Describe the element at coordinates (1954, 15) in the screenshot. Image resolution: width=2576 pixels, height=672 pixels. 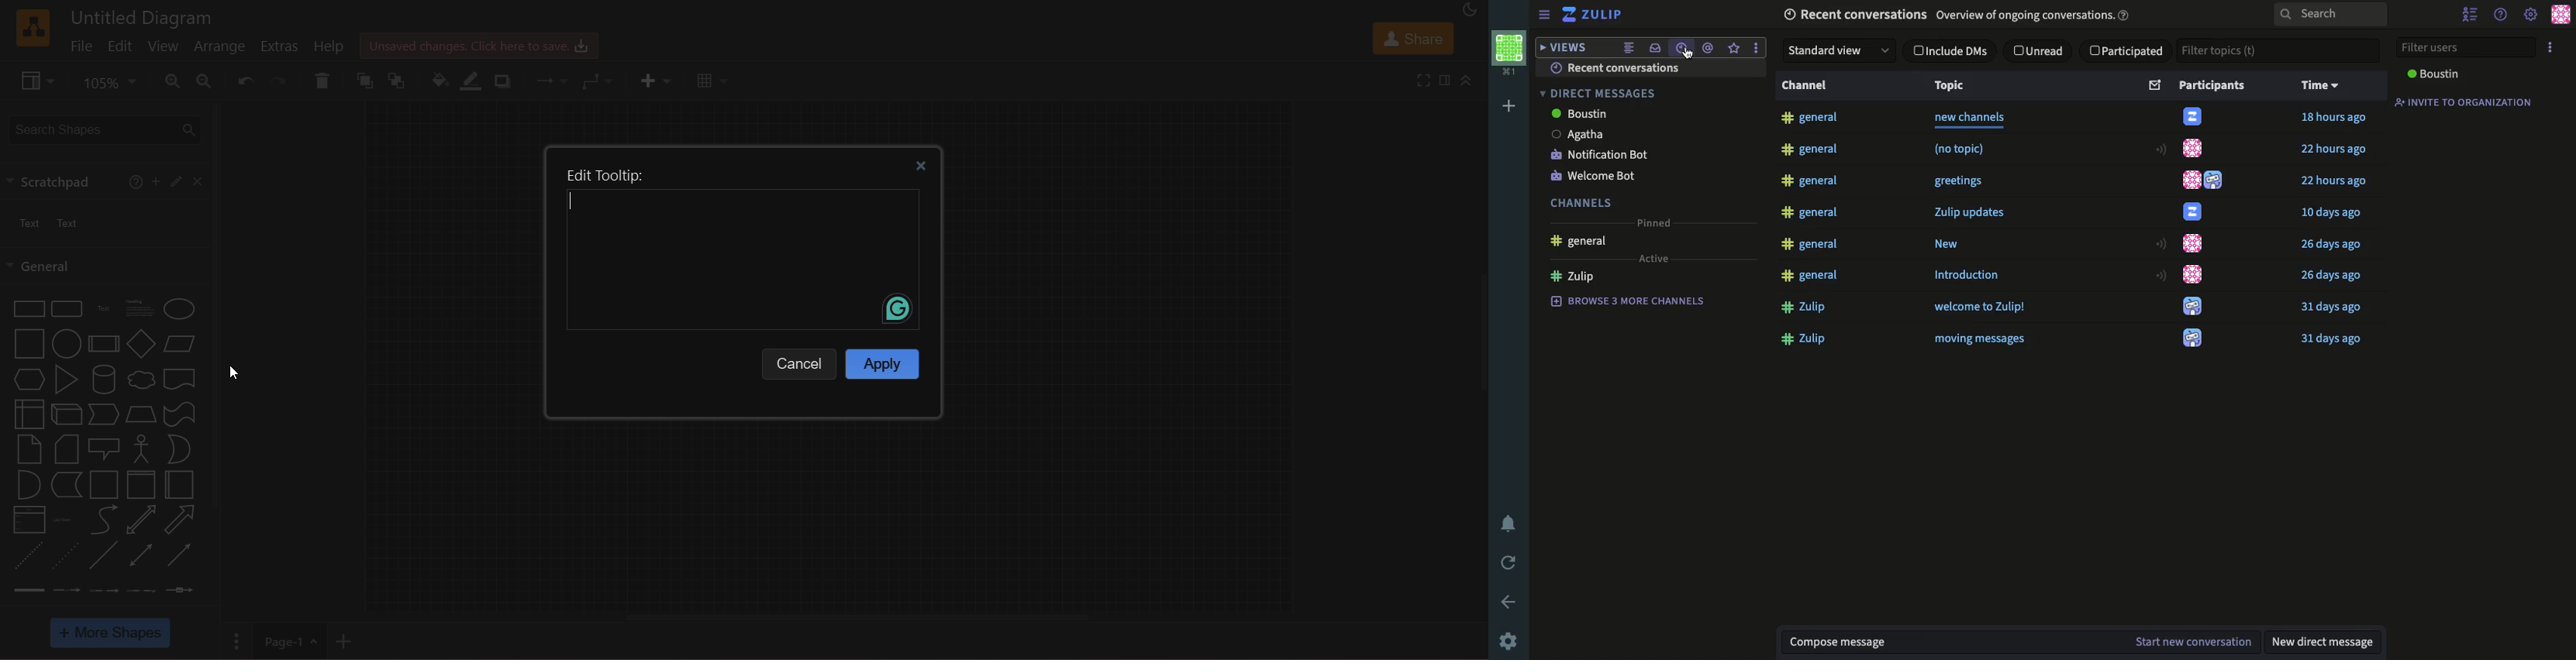
I see ` Recent conversations Overview of ongoing conversations. ` at that location.